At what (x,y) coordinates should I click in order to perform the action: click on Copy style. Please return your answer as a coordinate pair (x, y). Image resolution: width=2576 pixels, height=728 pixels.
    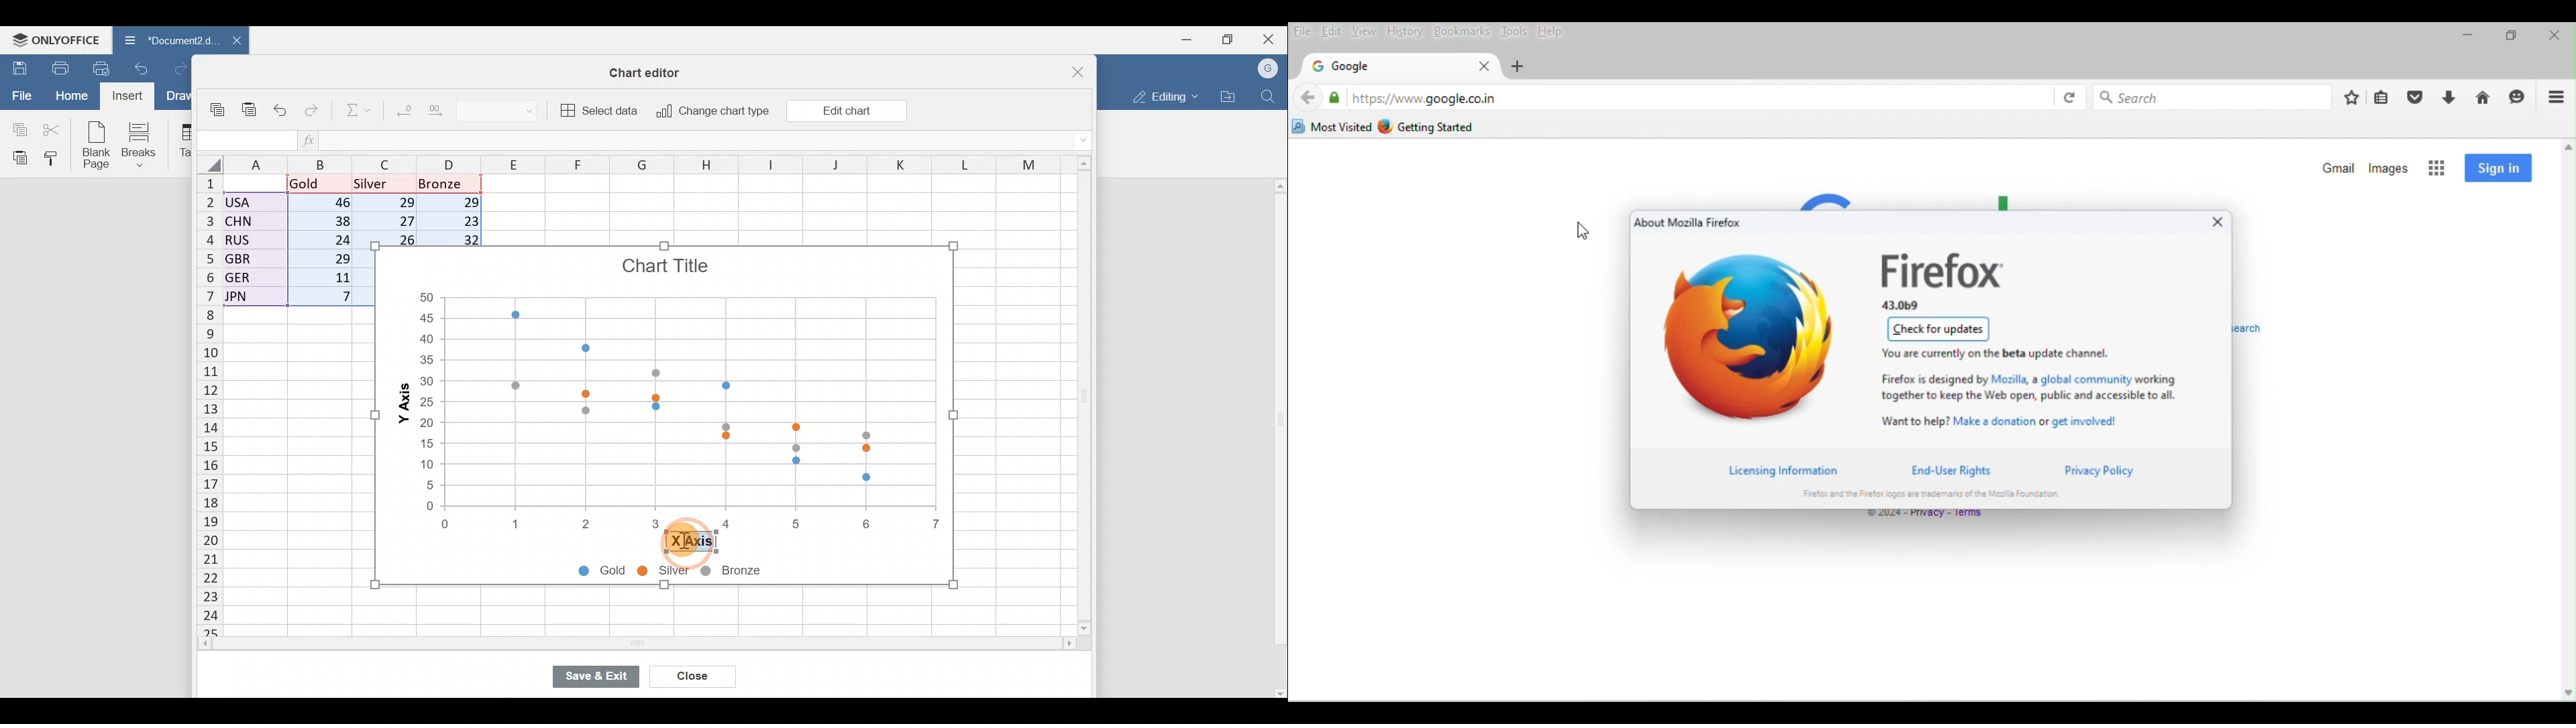
    Looking at the image, I should click on (55, 160).